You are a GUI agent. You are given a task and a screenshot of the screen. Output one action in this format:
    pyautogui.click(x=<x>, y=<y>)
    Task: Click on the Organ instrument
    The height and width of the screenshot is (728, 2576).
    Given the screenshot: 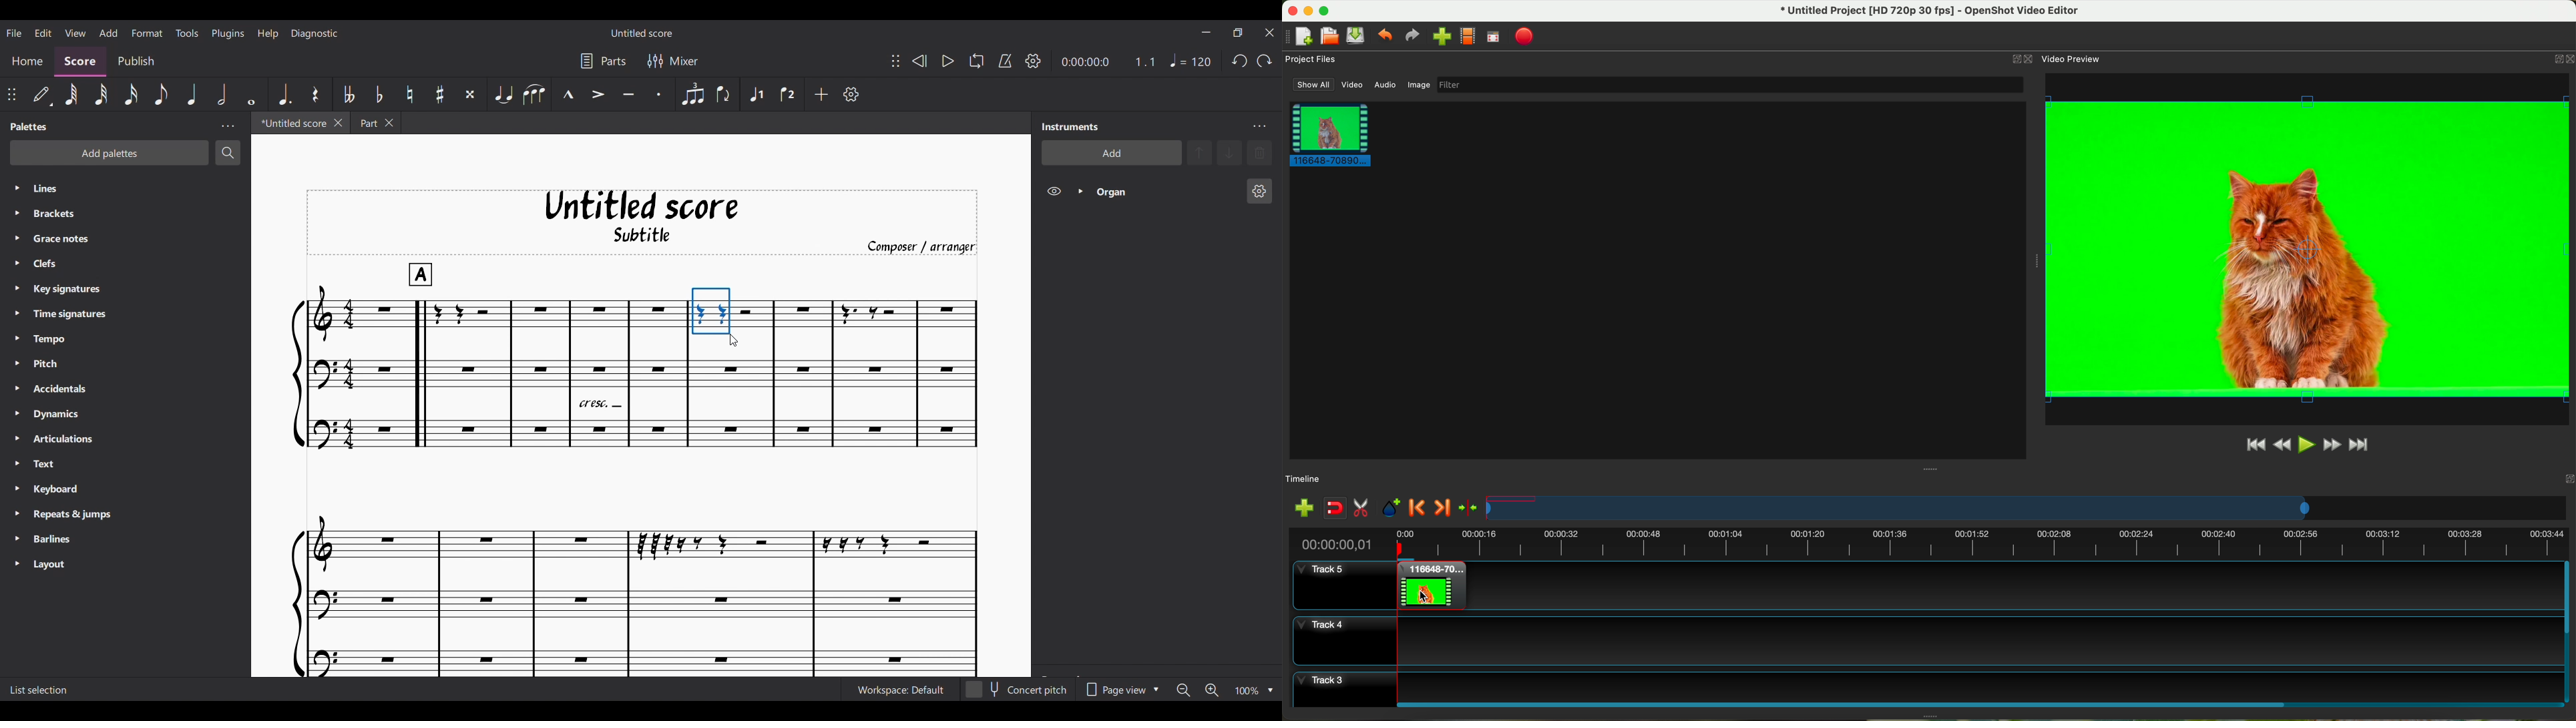 What is the action you would take?
    pyautogui.click(x=1164, y=192)
    